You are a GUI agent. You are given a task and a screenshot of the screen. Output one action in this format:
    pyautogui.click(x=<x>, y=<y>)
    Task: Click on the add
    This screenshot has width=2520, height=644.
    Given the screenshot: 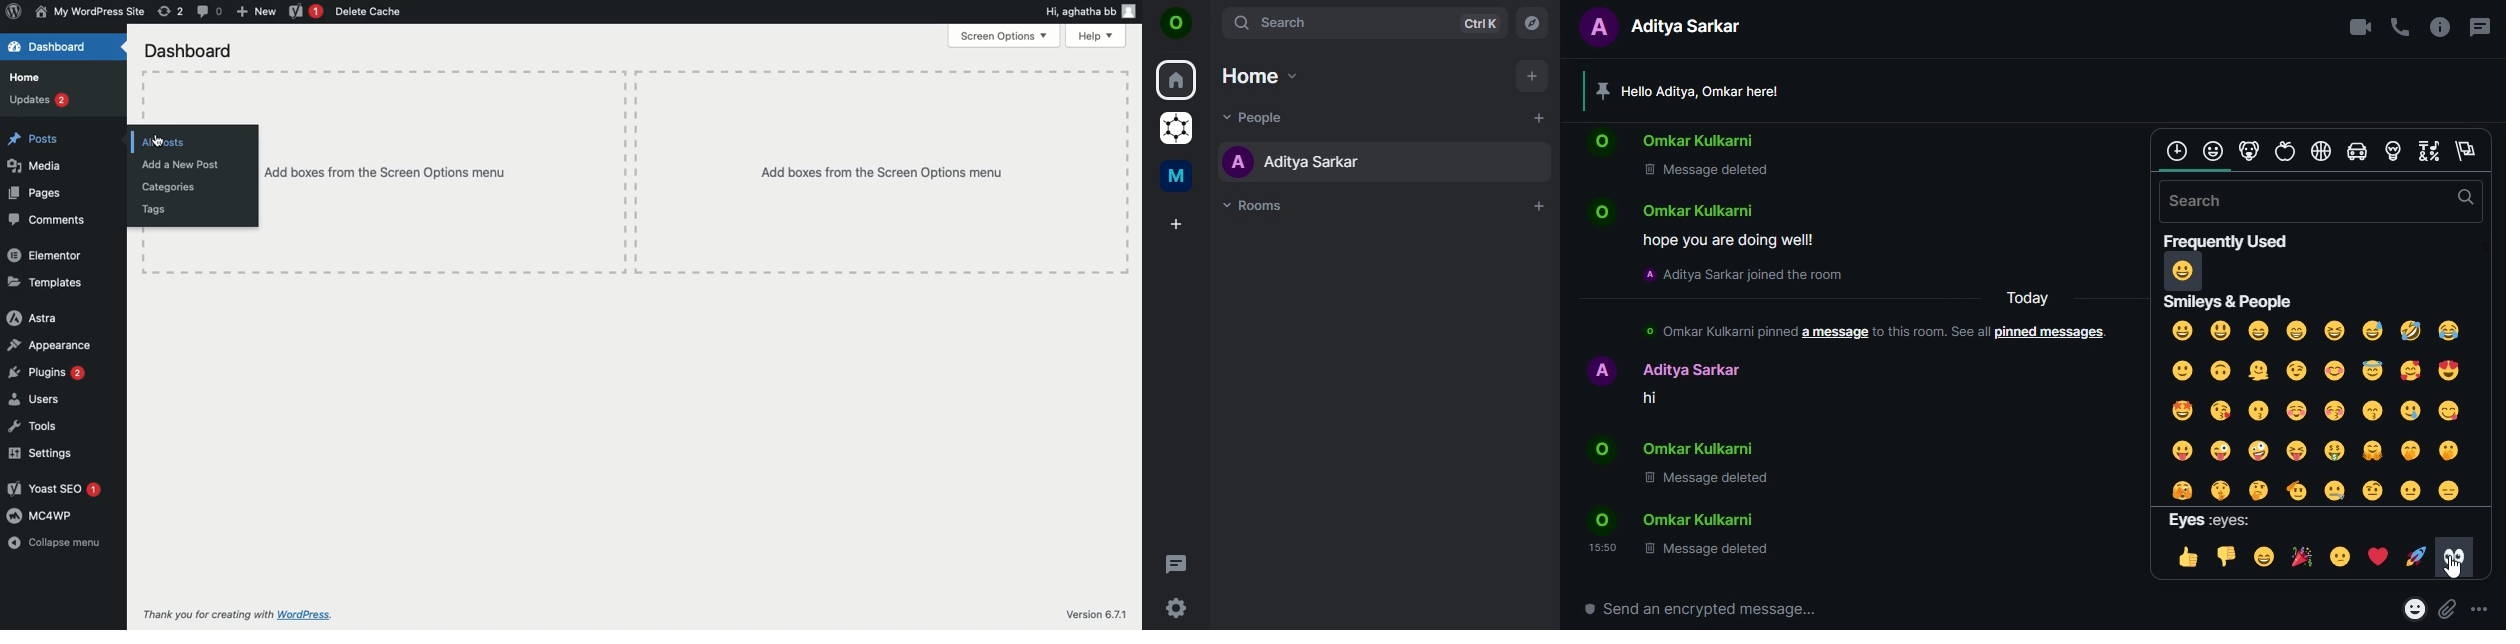 What is the action you would take?
    pyautogui.click(x=1532, y=77)
    